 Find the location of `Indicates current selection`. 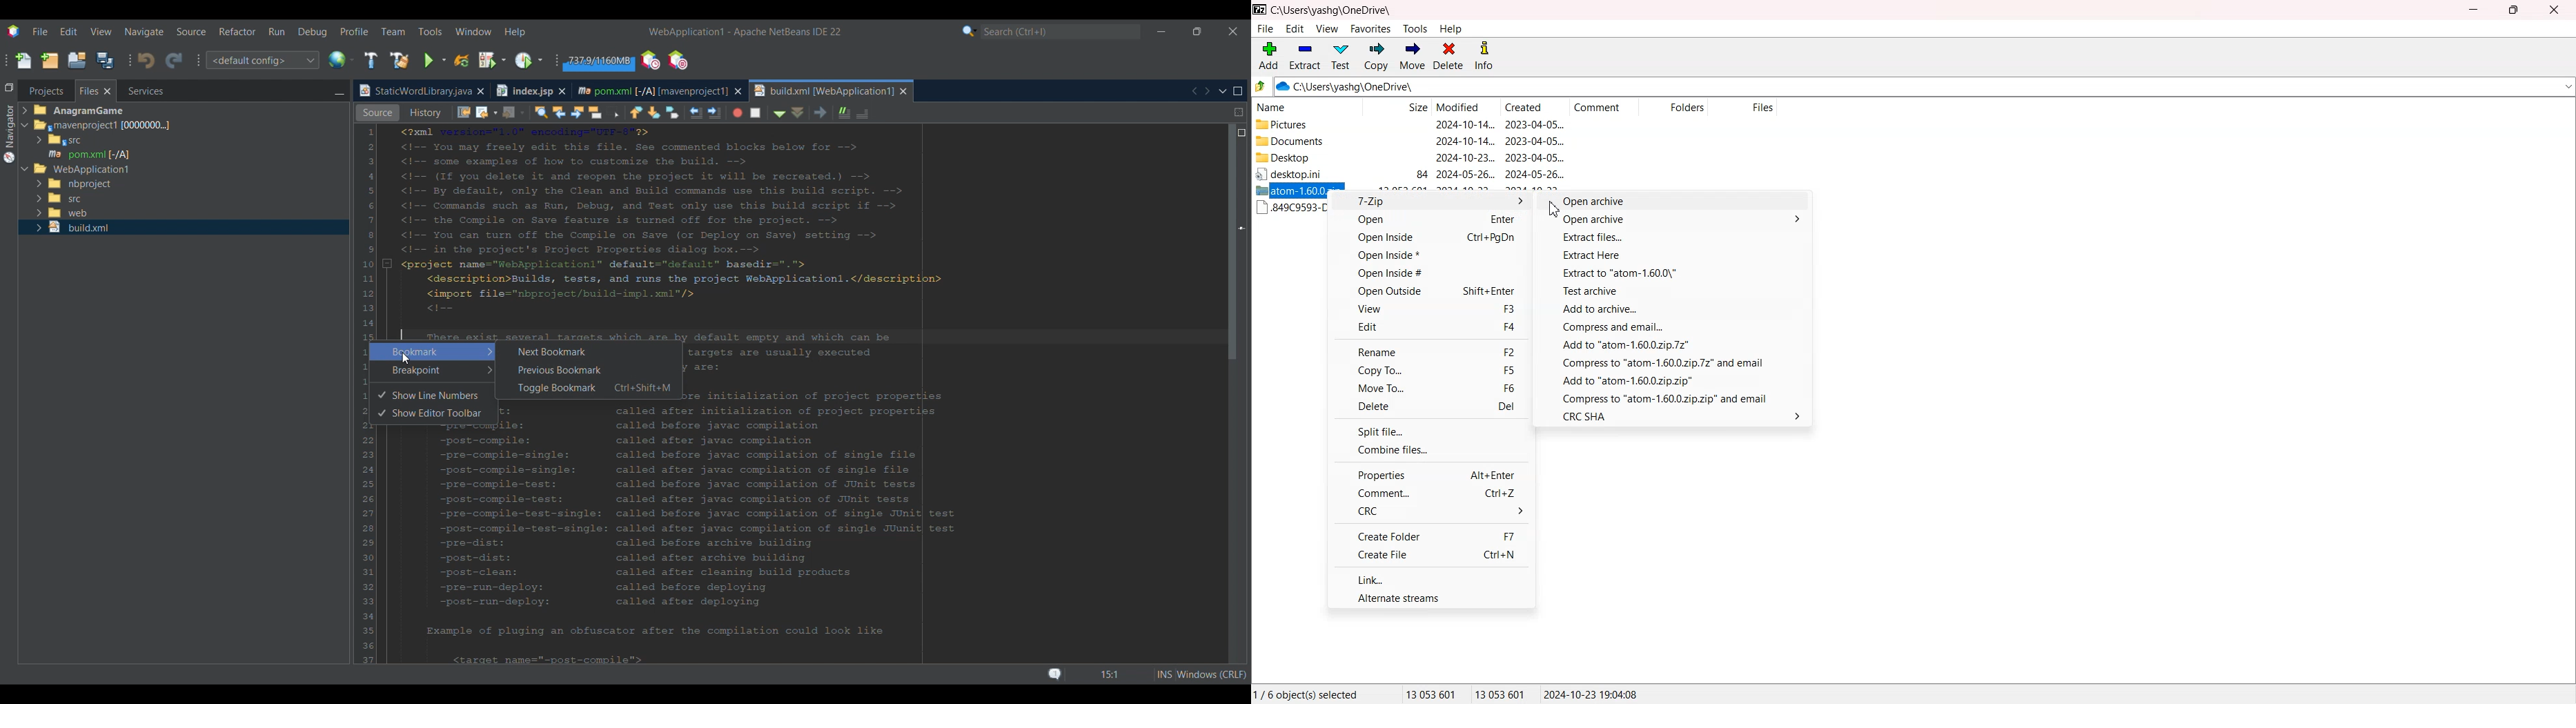

Indicates current selection is located at coordinates (383, 257).